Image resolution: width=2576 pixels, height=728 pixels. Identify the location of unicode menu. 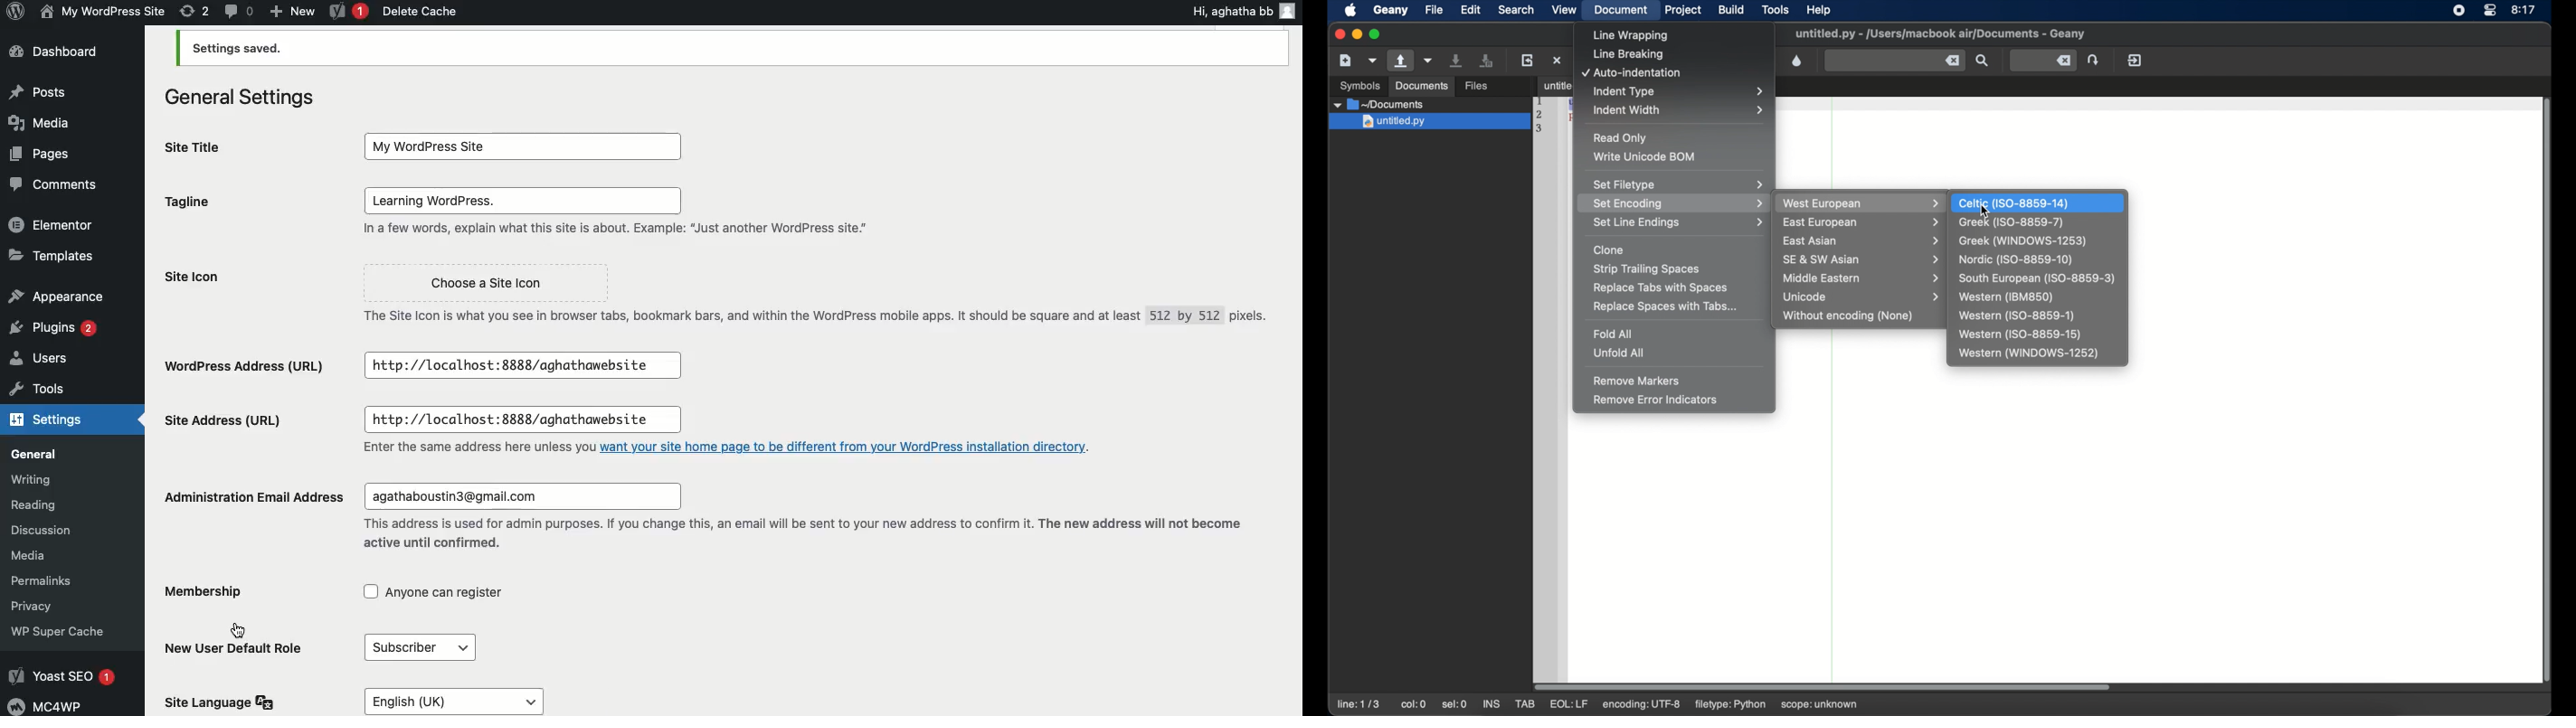
(1864, 297).